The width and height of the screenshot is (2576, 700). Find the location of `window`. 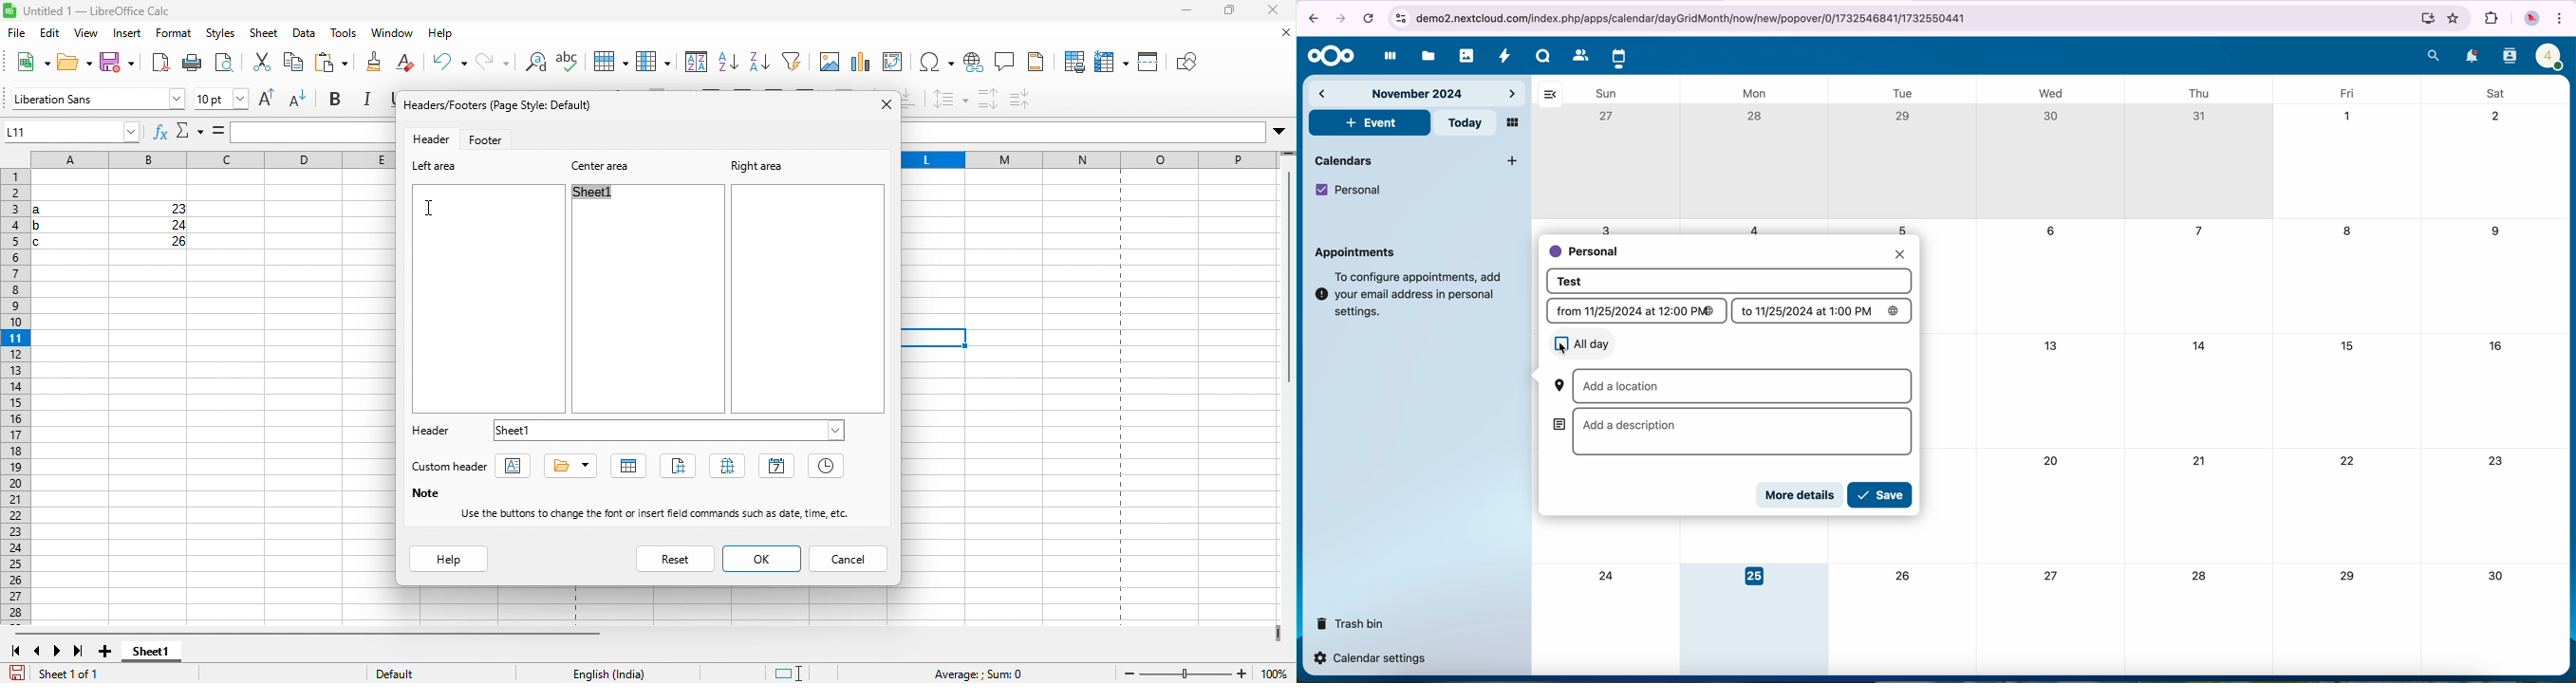

window is located at coordinates (388, 36).